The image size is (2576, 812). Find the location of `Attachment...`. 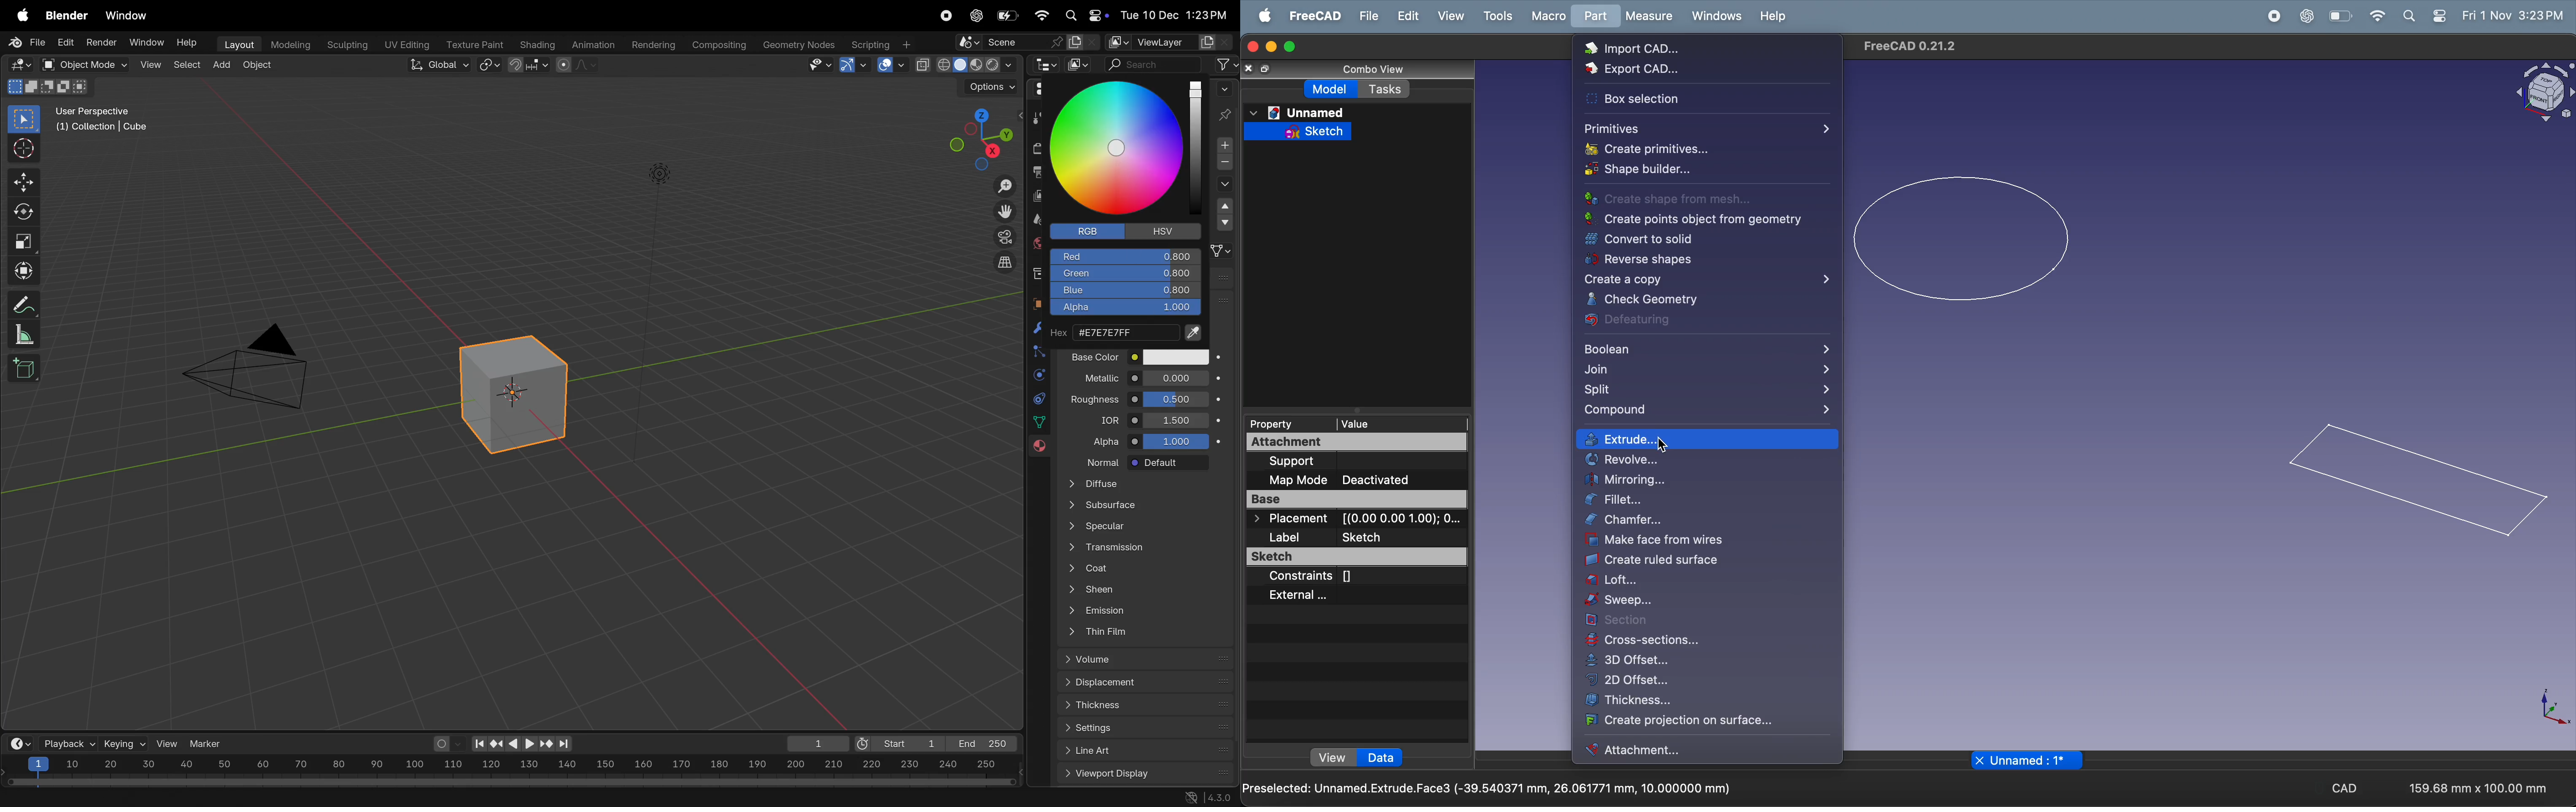

Attachment... is located at coordinates (1661, 749).